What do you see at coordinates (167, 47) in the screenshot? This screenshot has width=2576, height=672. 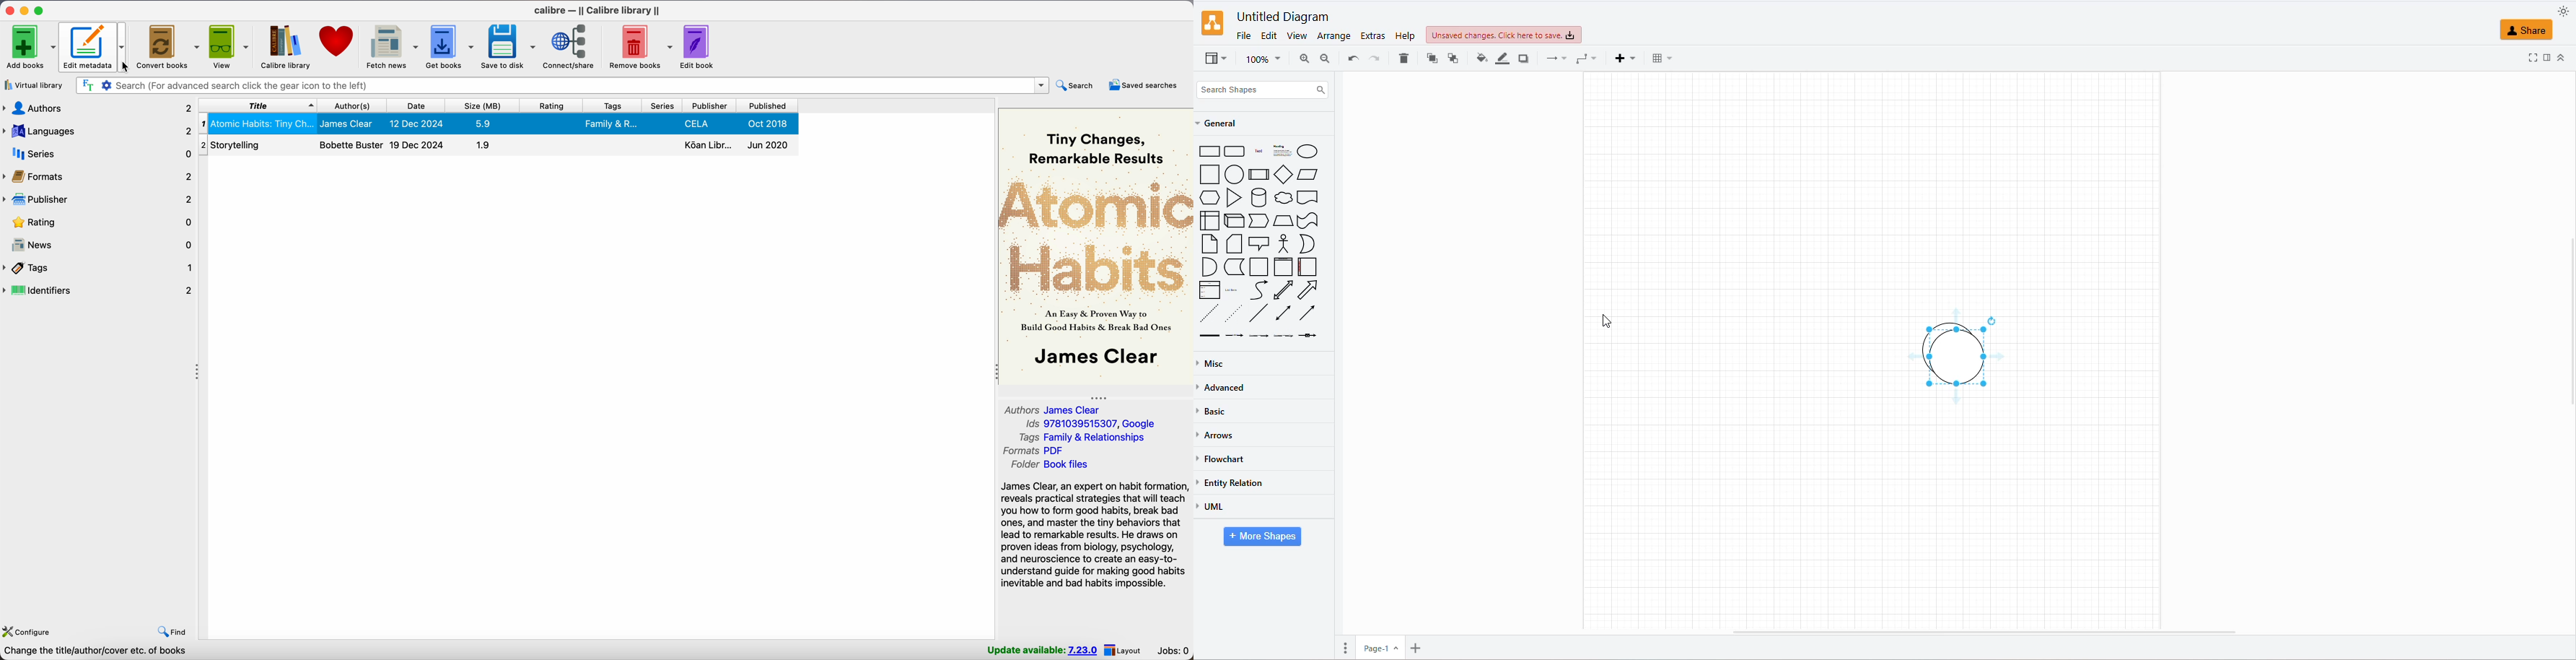 I see `convert books` at bounding box center [167, 47].